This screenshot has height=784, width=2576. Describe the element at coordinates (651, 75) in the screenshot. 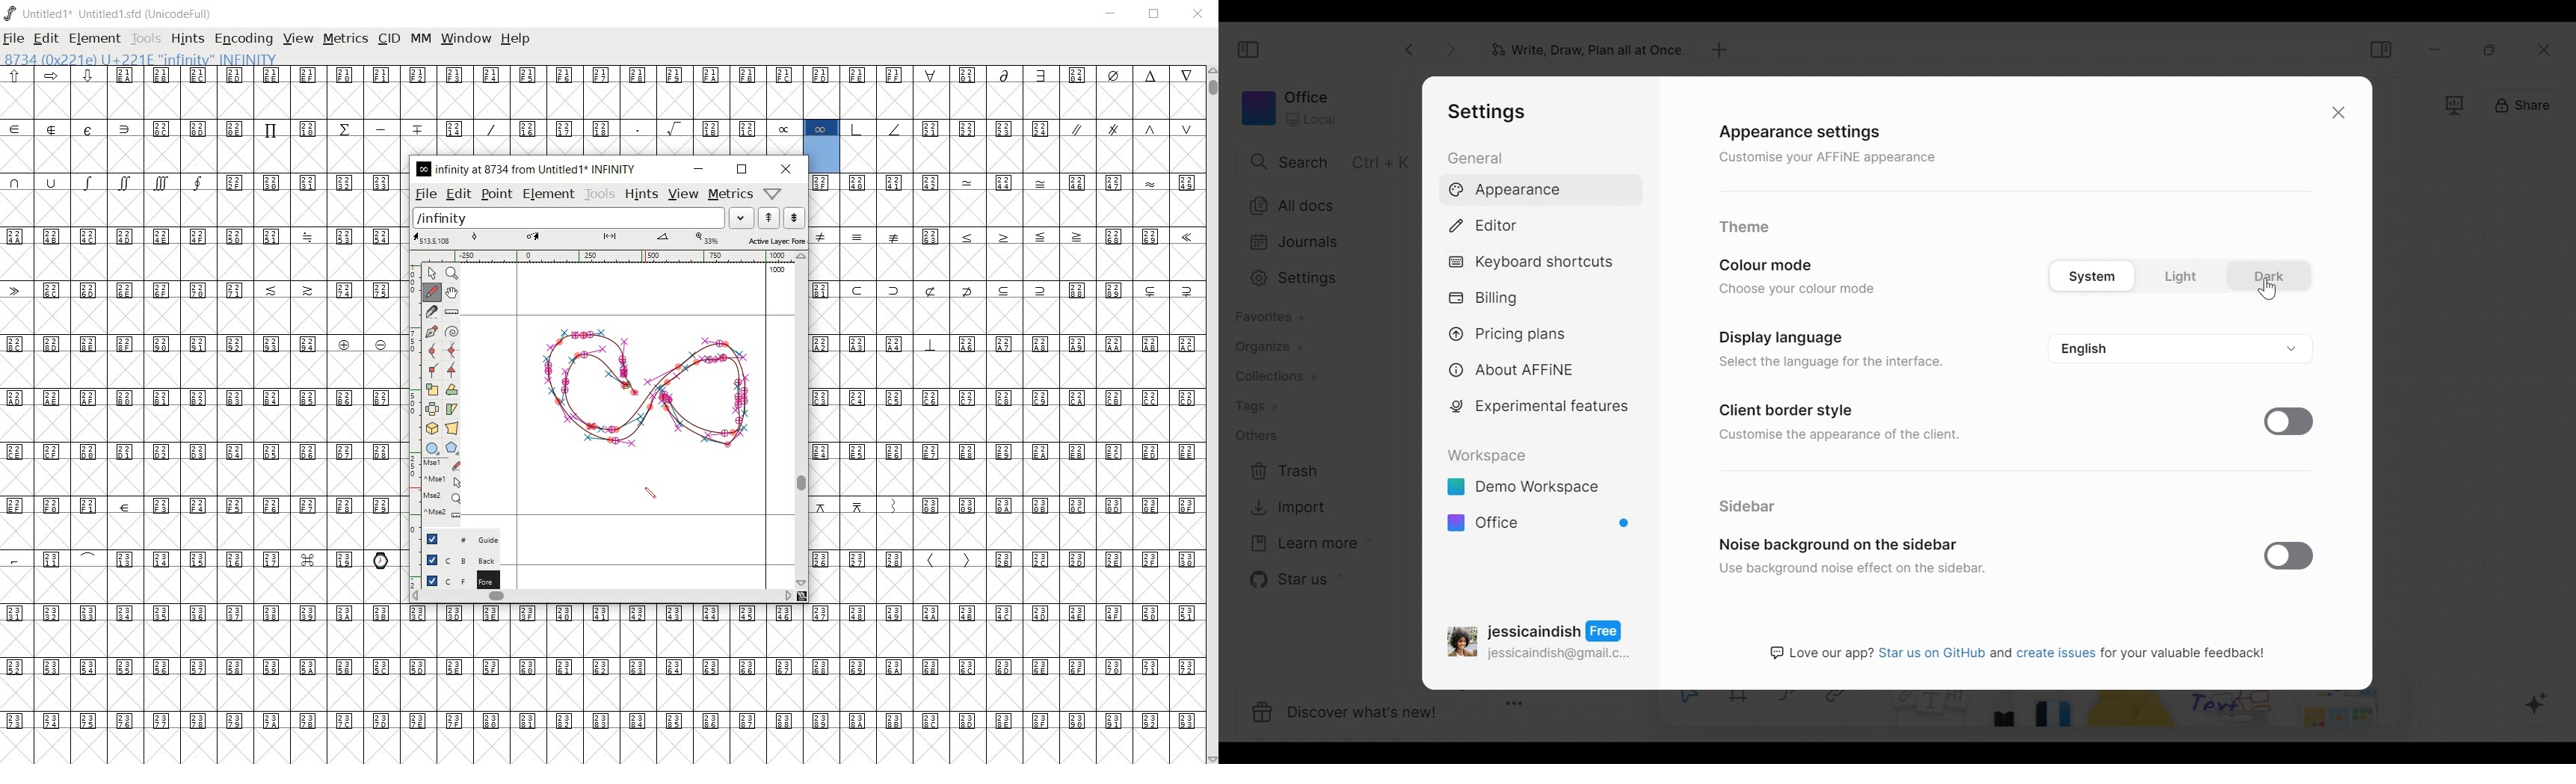

I see `Unicode code points` at that location.